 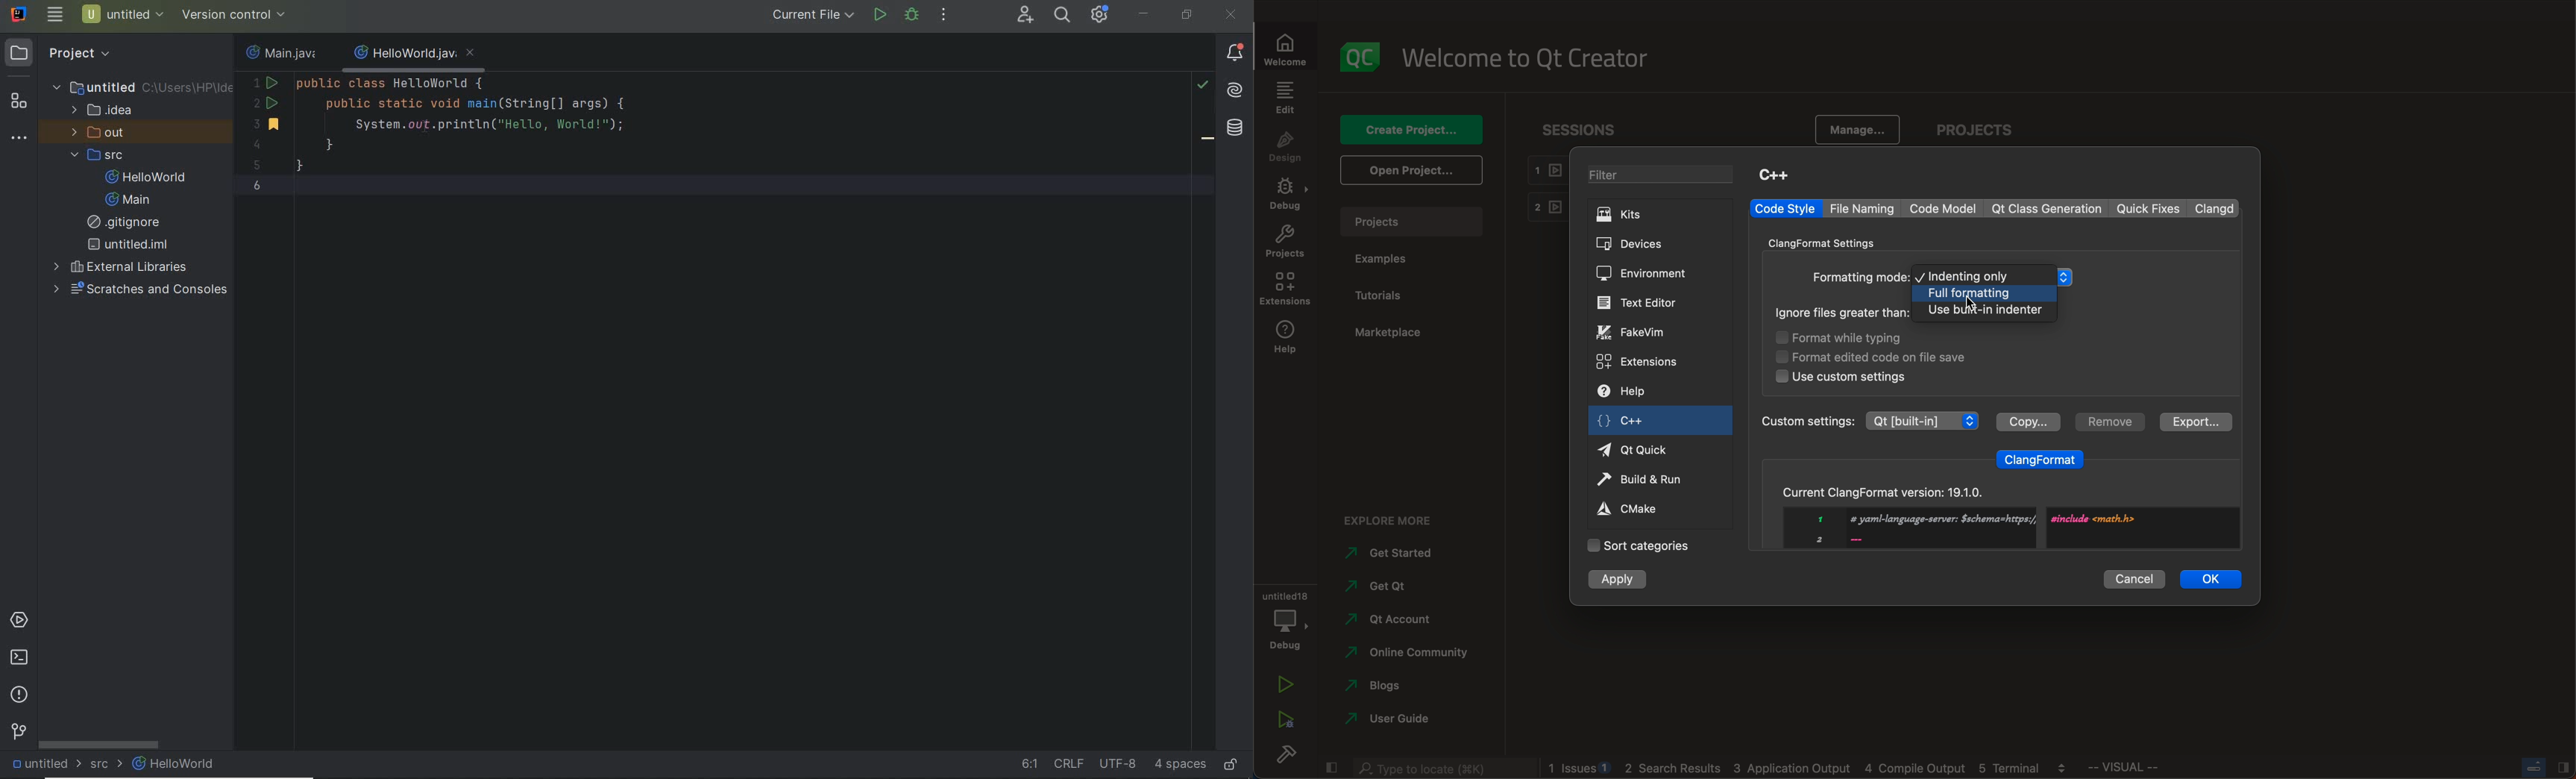 I want to click on src, so click(x=107, y=763).